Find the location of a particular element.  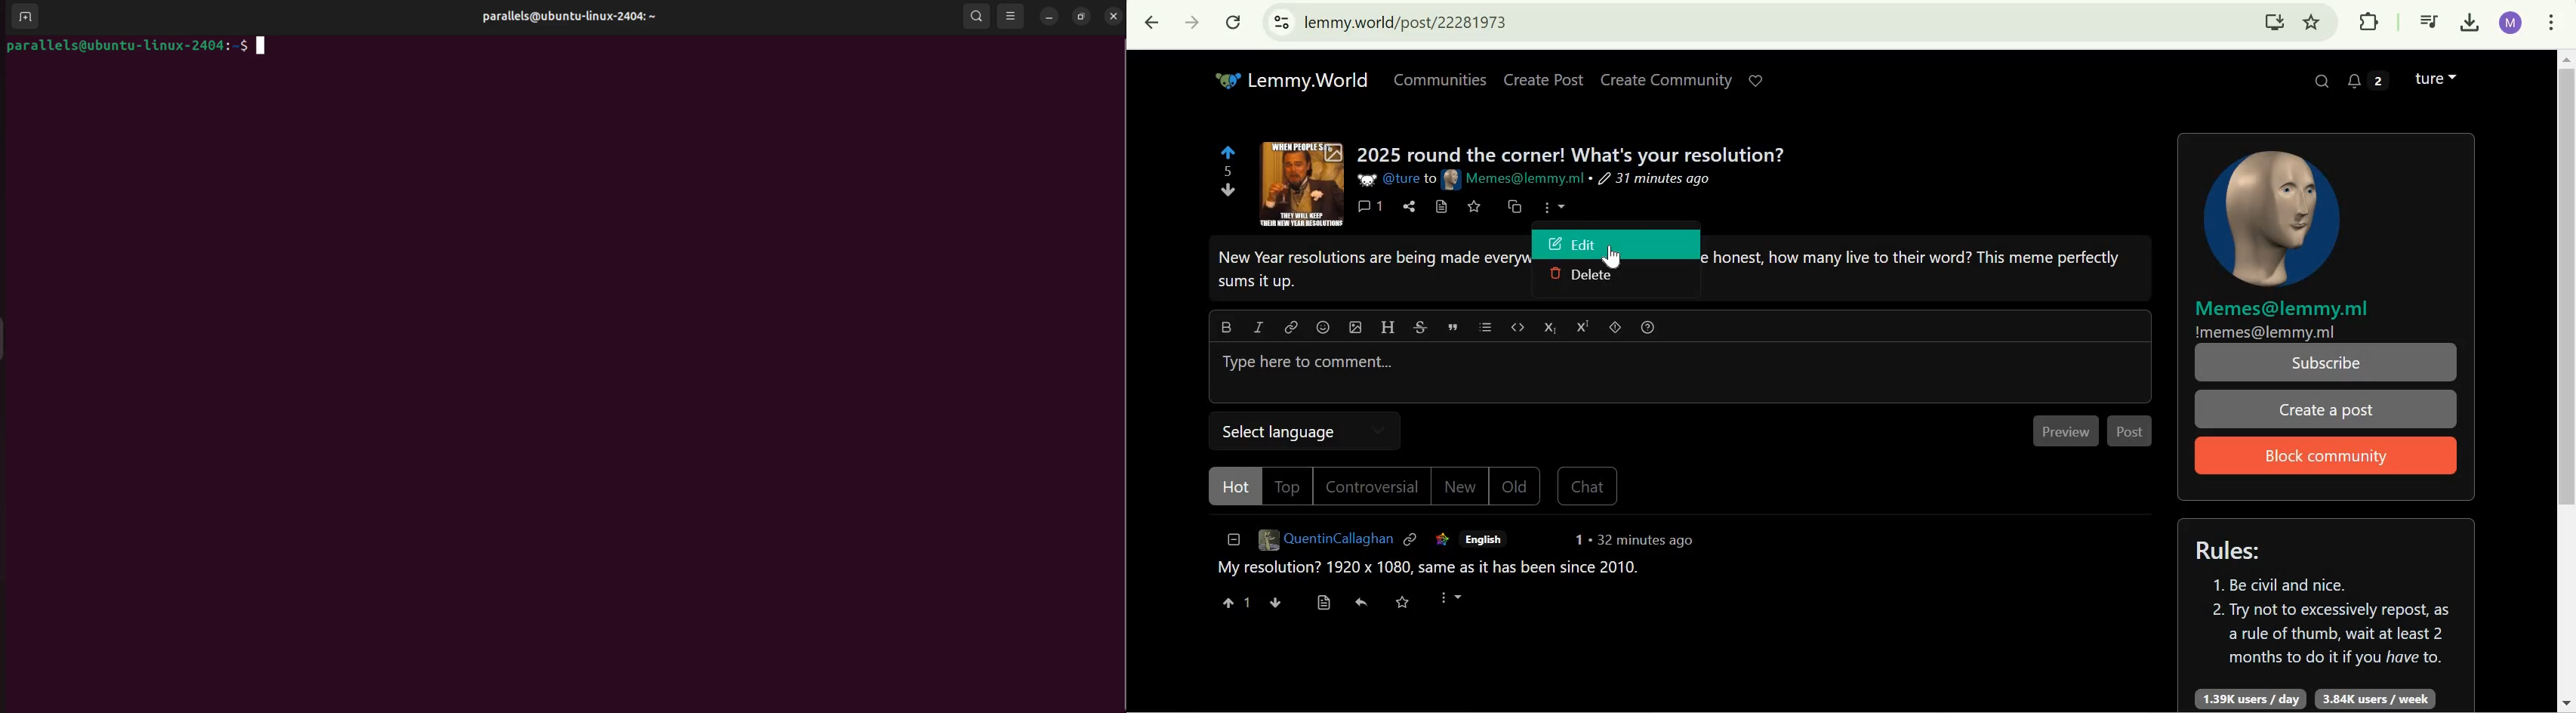

Reload this page is located at coordinates (1235, 22).